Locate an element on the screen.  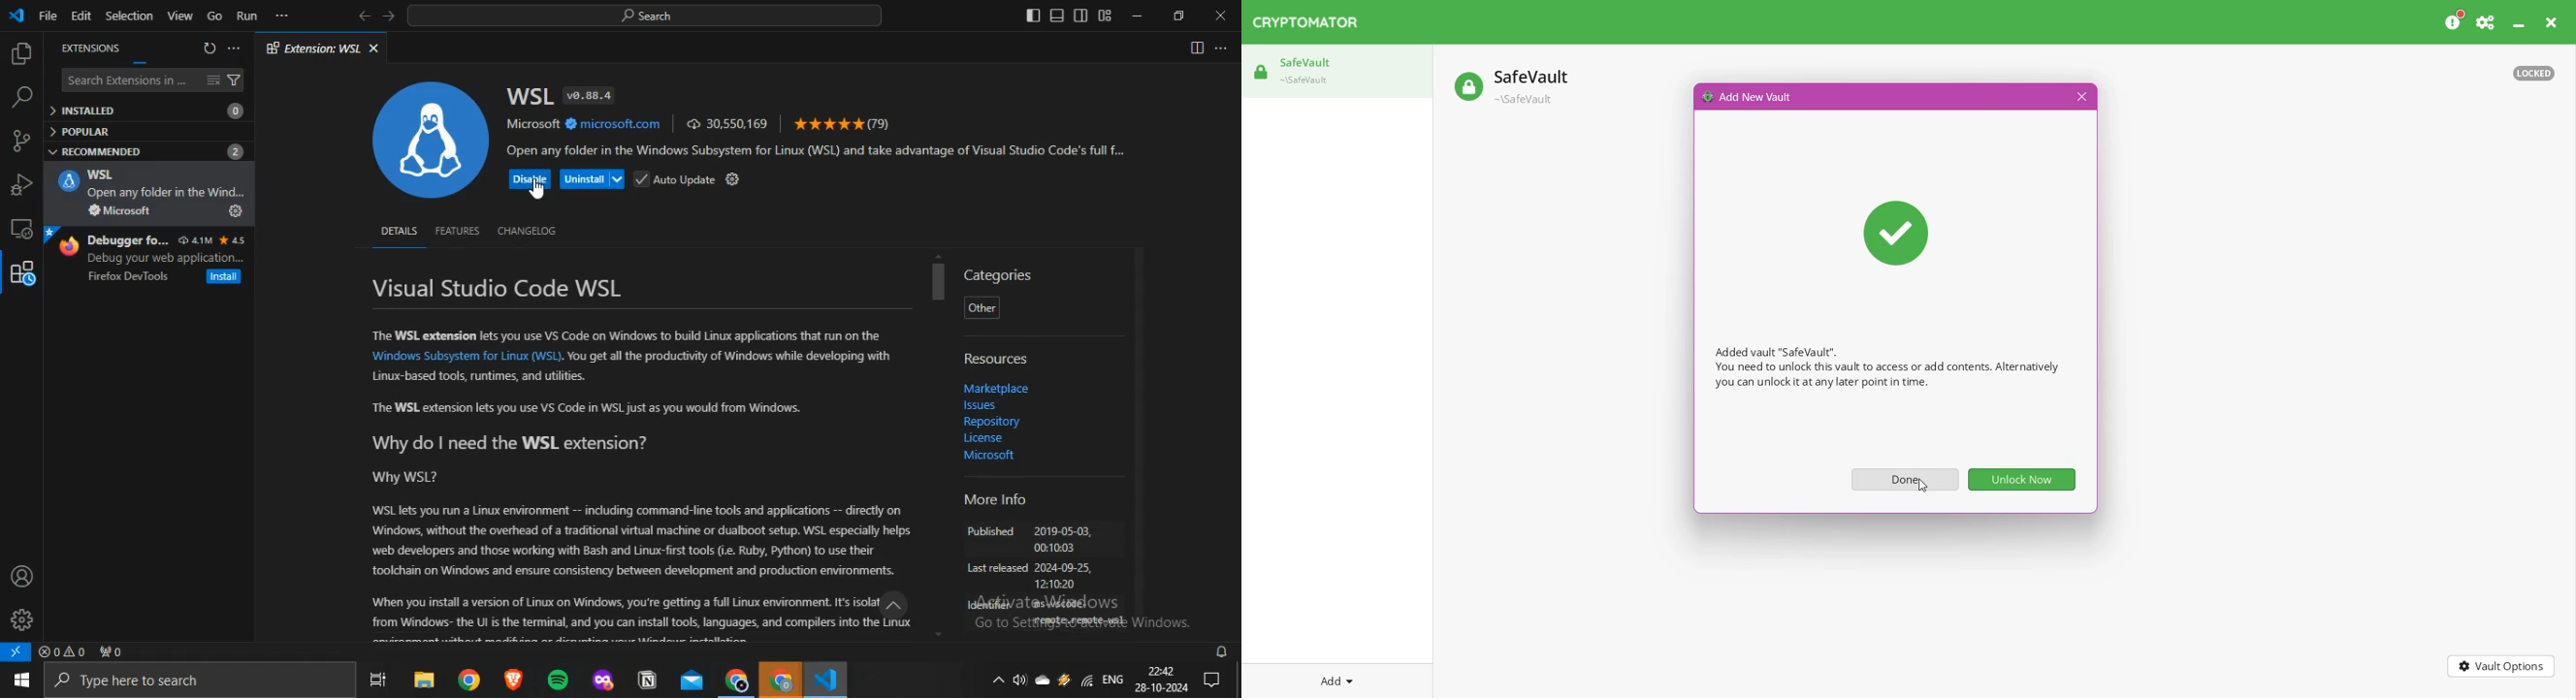
Published is located at coordinates (991, 533).